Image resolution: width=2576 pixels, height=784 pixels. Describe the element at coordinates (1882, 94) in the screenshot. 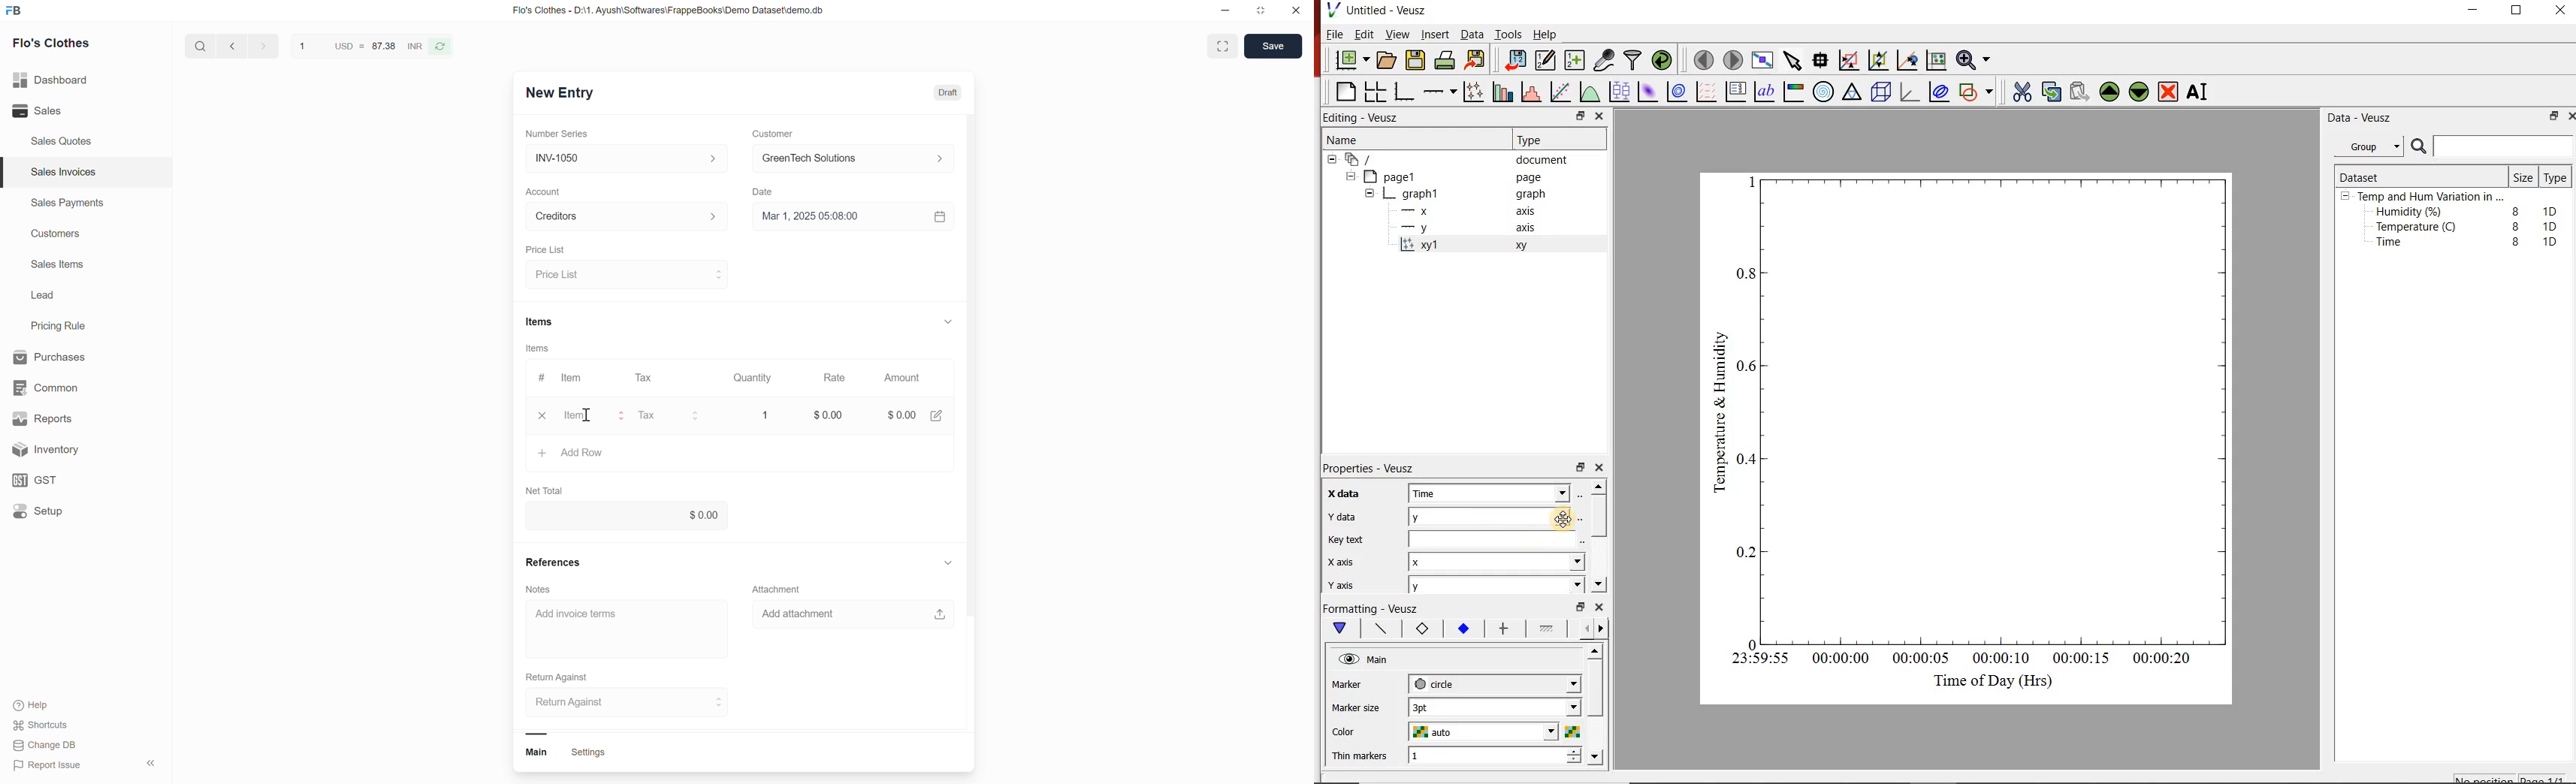

I see `3d scene` at that location.